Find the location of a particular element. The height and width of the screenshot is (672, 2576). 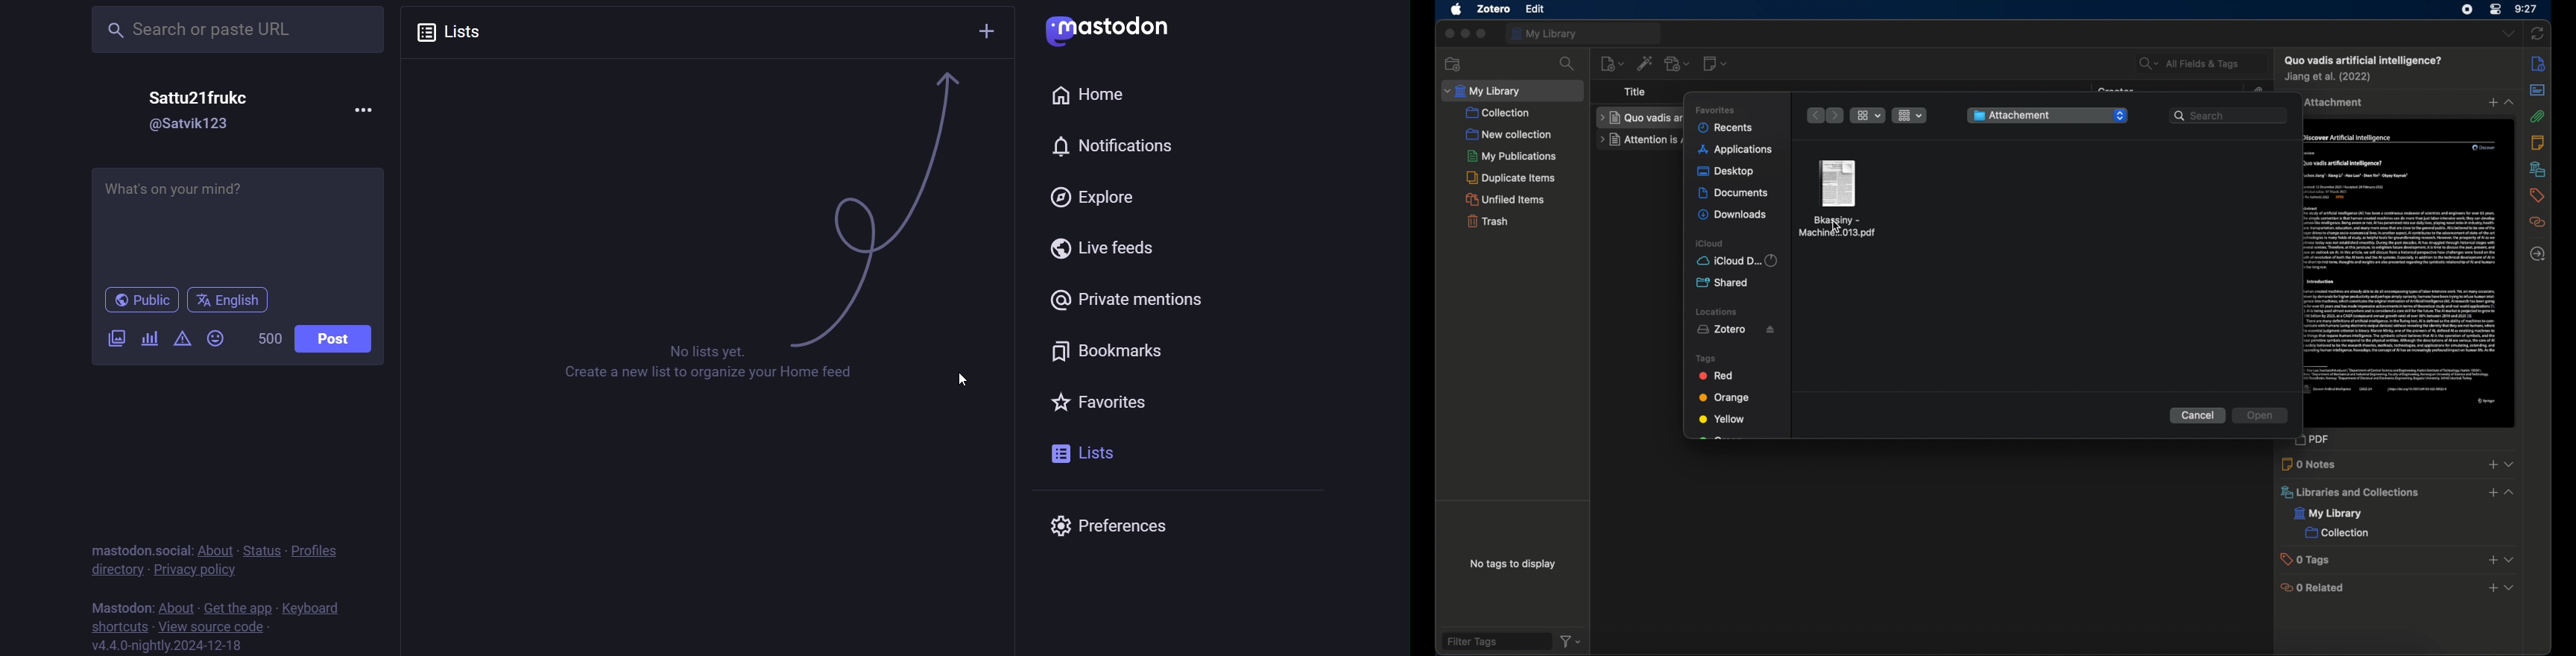

add is located at coordinates (2493, 589).